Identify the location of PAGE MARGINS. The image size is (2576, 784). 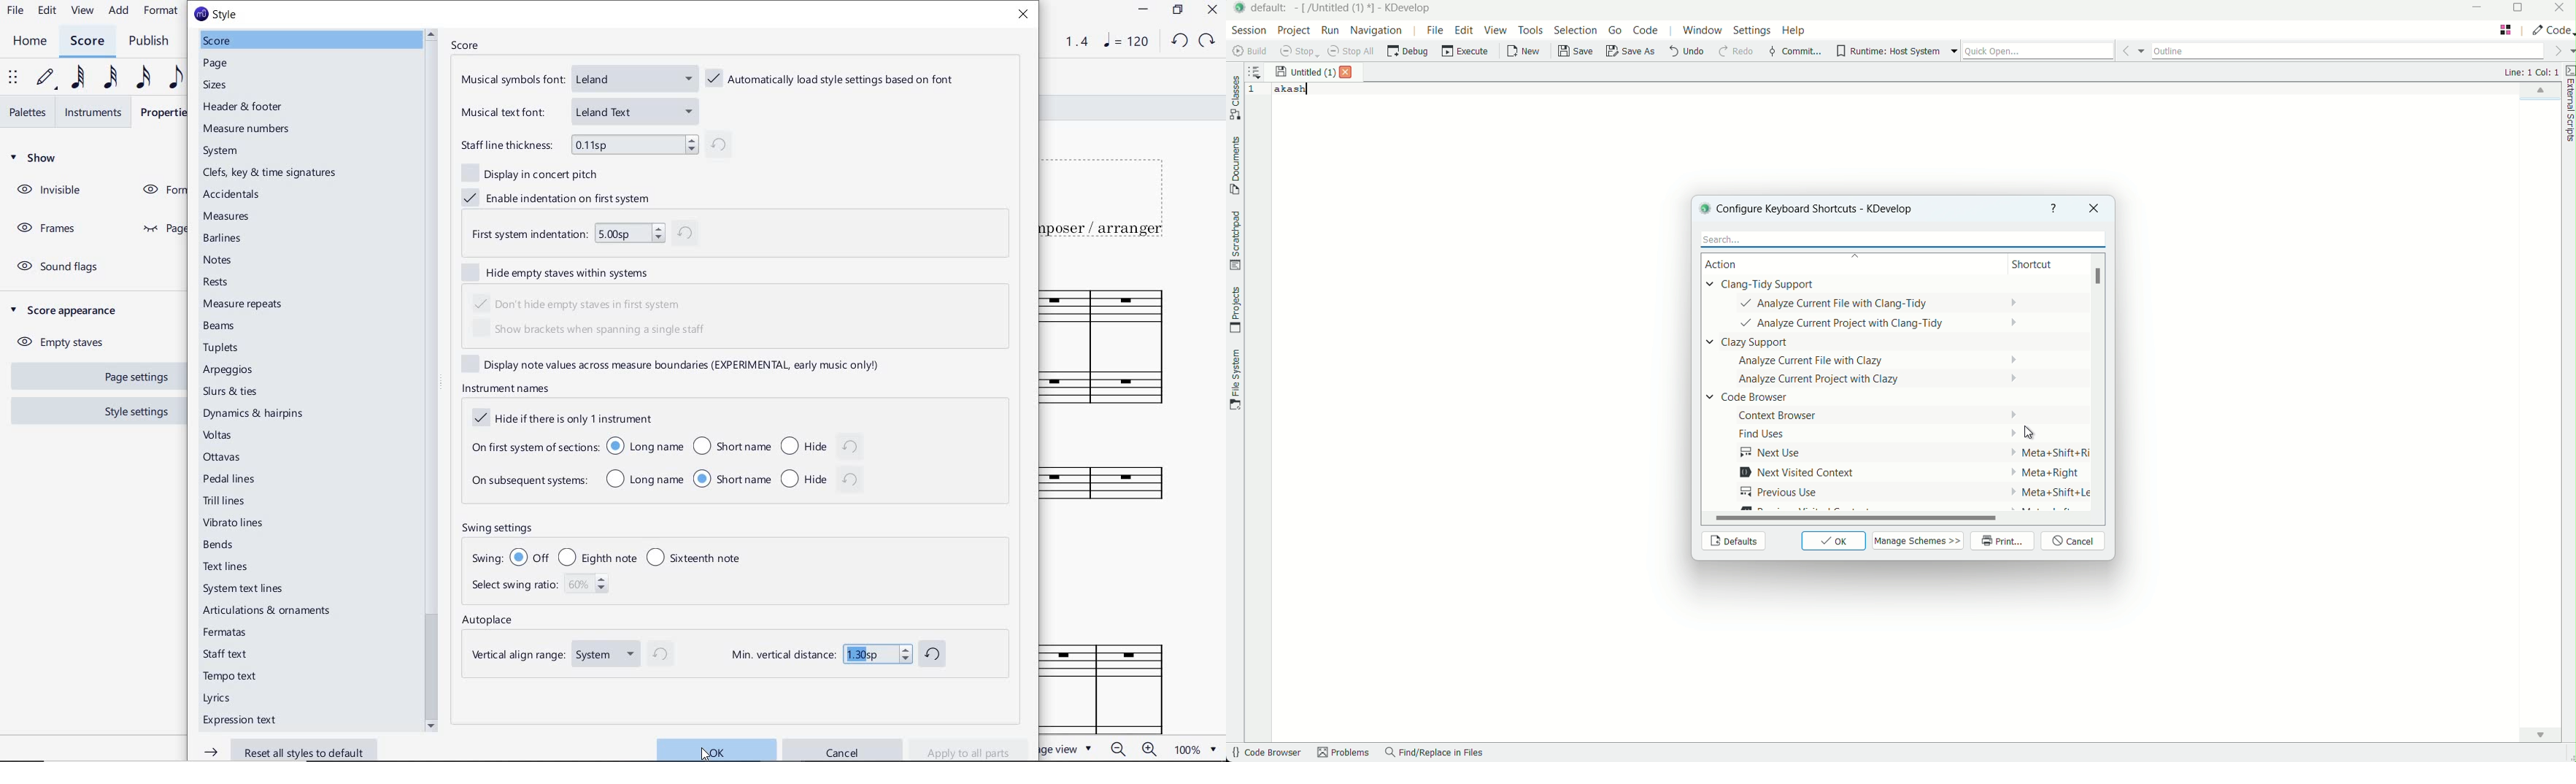
(160, 229).